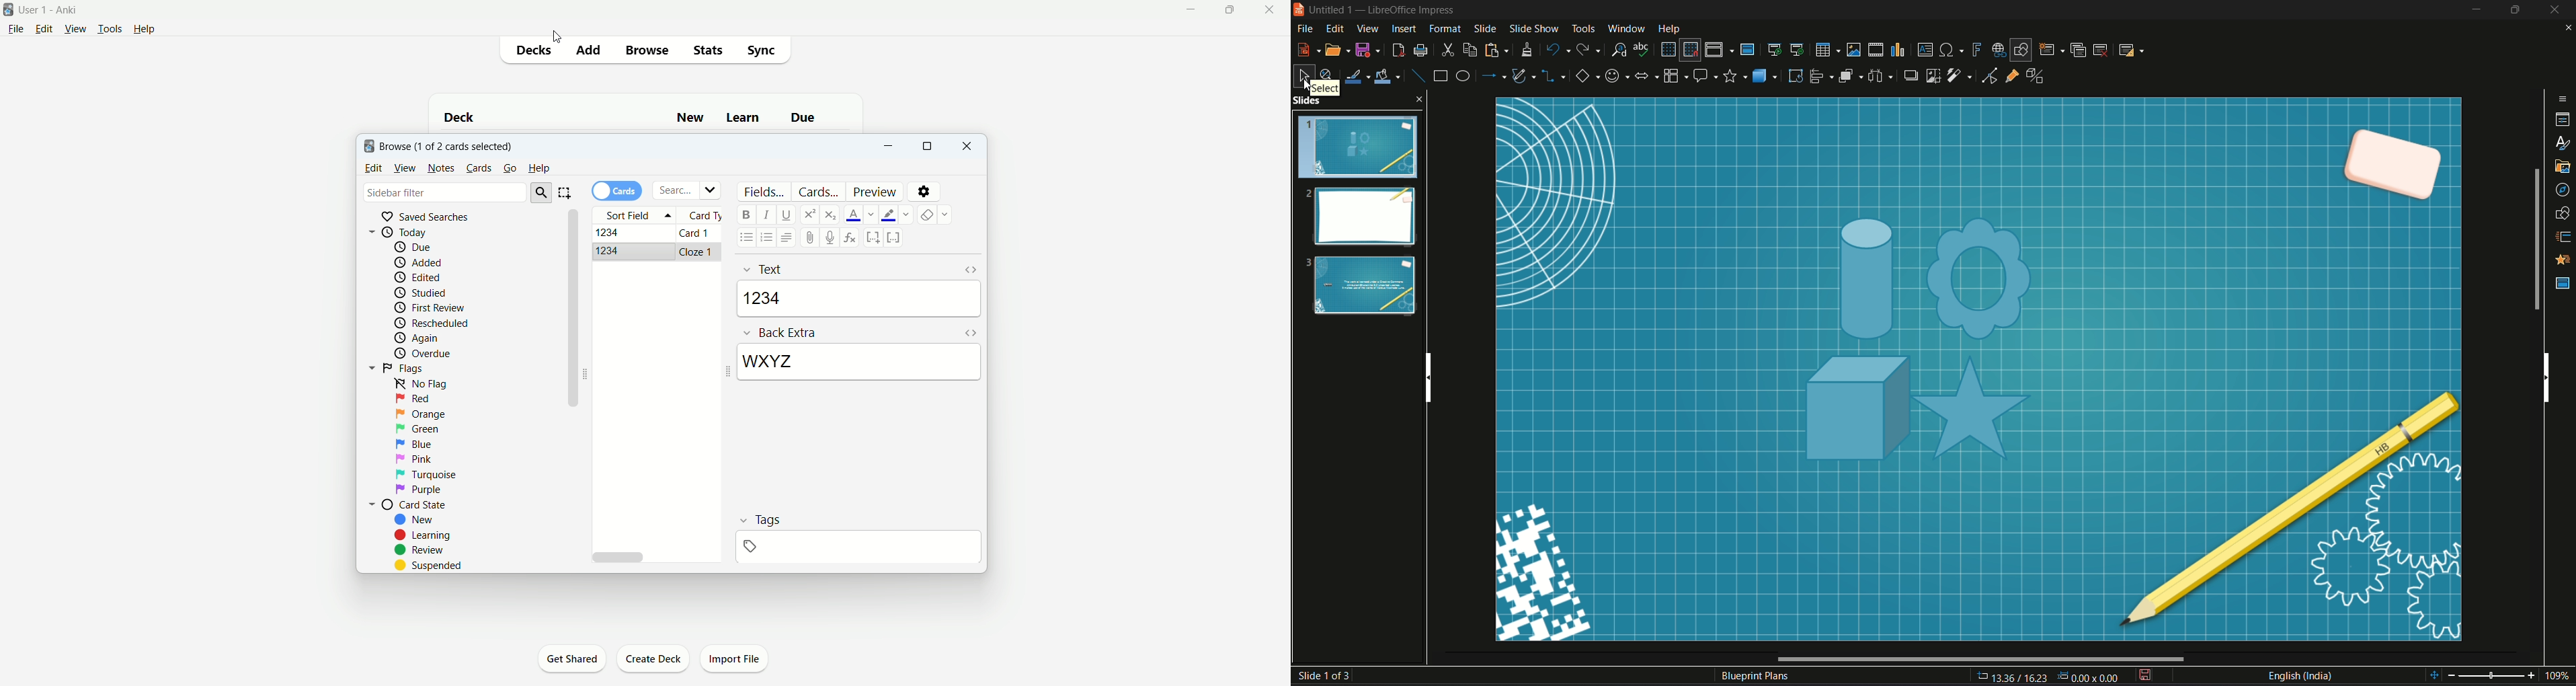 Image resolution: width=2576 pixels, height=700 pixels. What do you see at coordinates (1976, 48) in the screenshot?
I see `insert fontwork text` at bounding box center [1976, 48].